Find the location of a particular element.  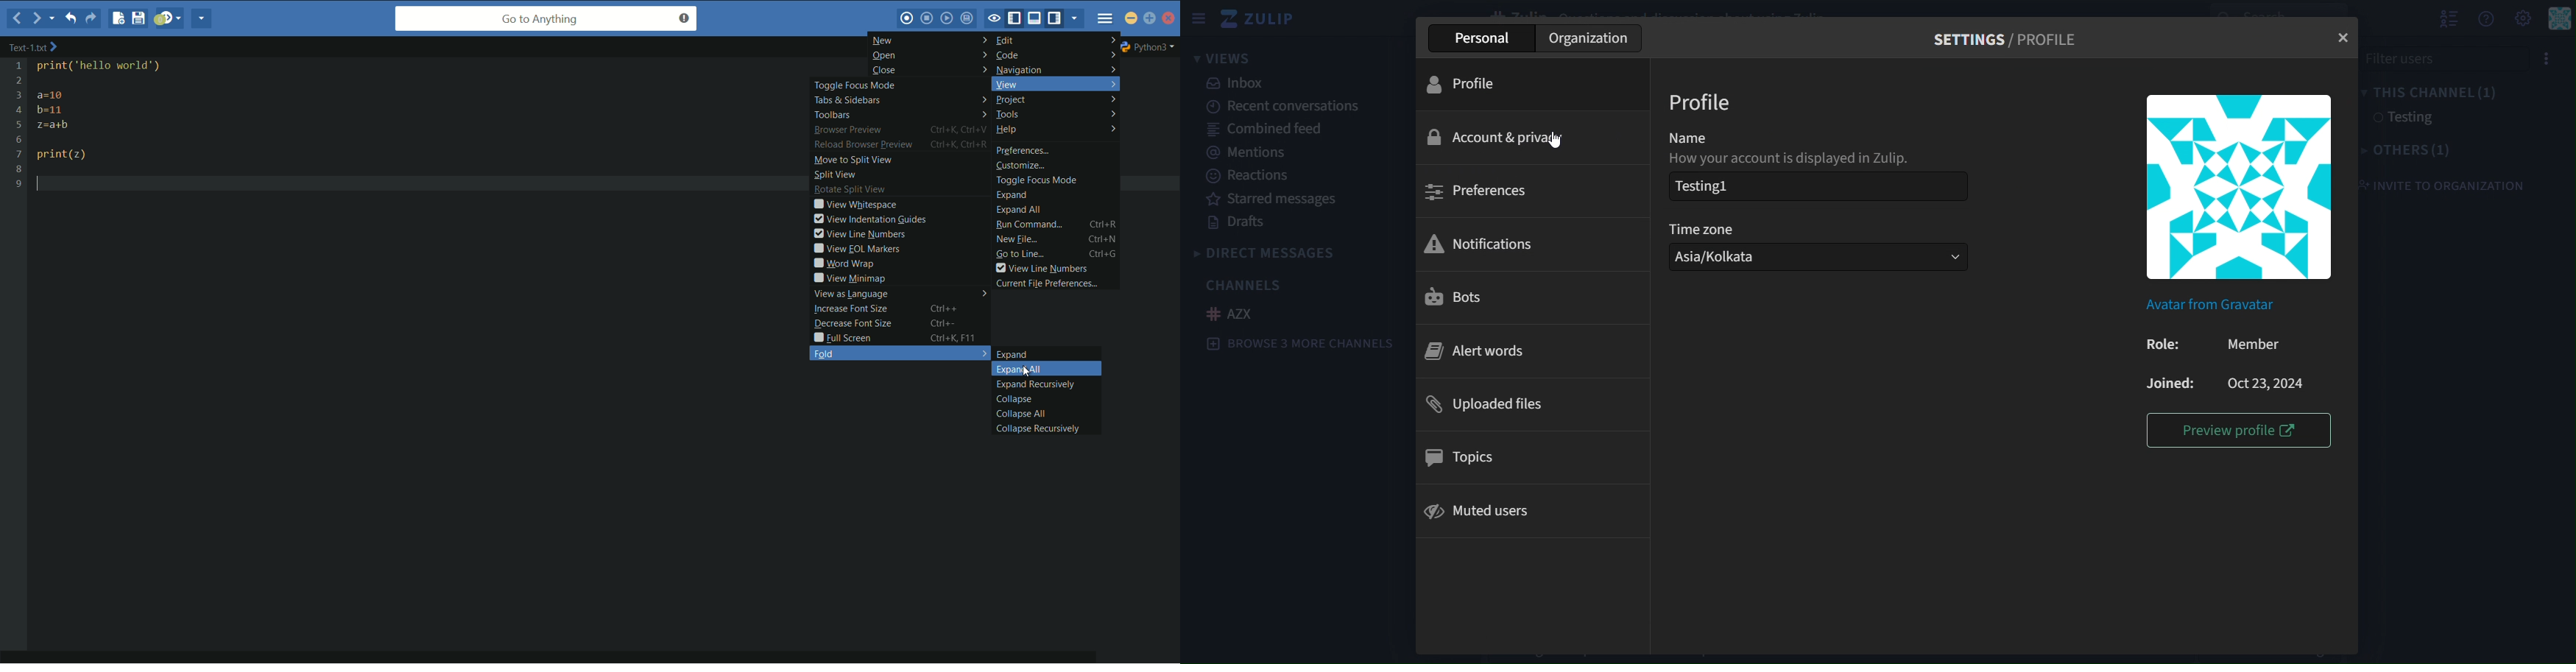

Ctrl+N is located at coordinates (1105, 239).